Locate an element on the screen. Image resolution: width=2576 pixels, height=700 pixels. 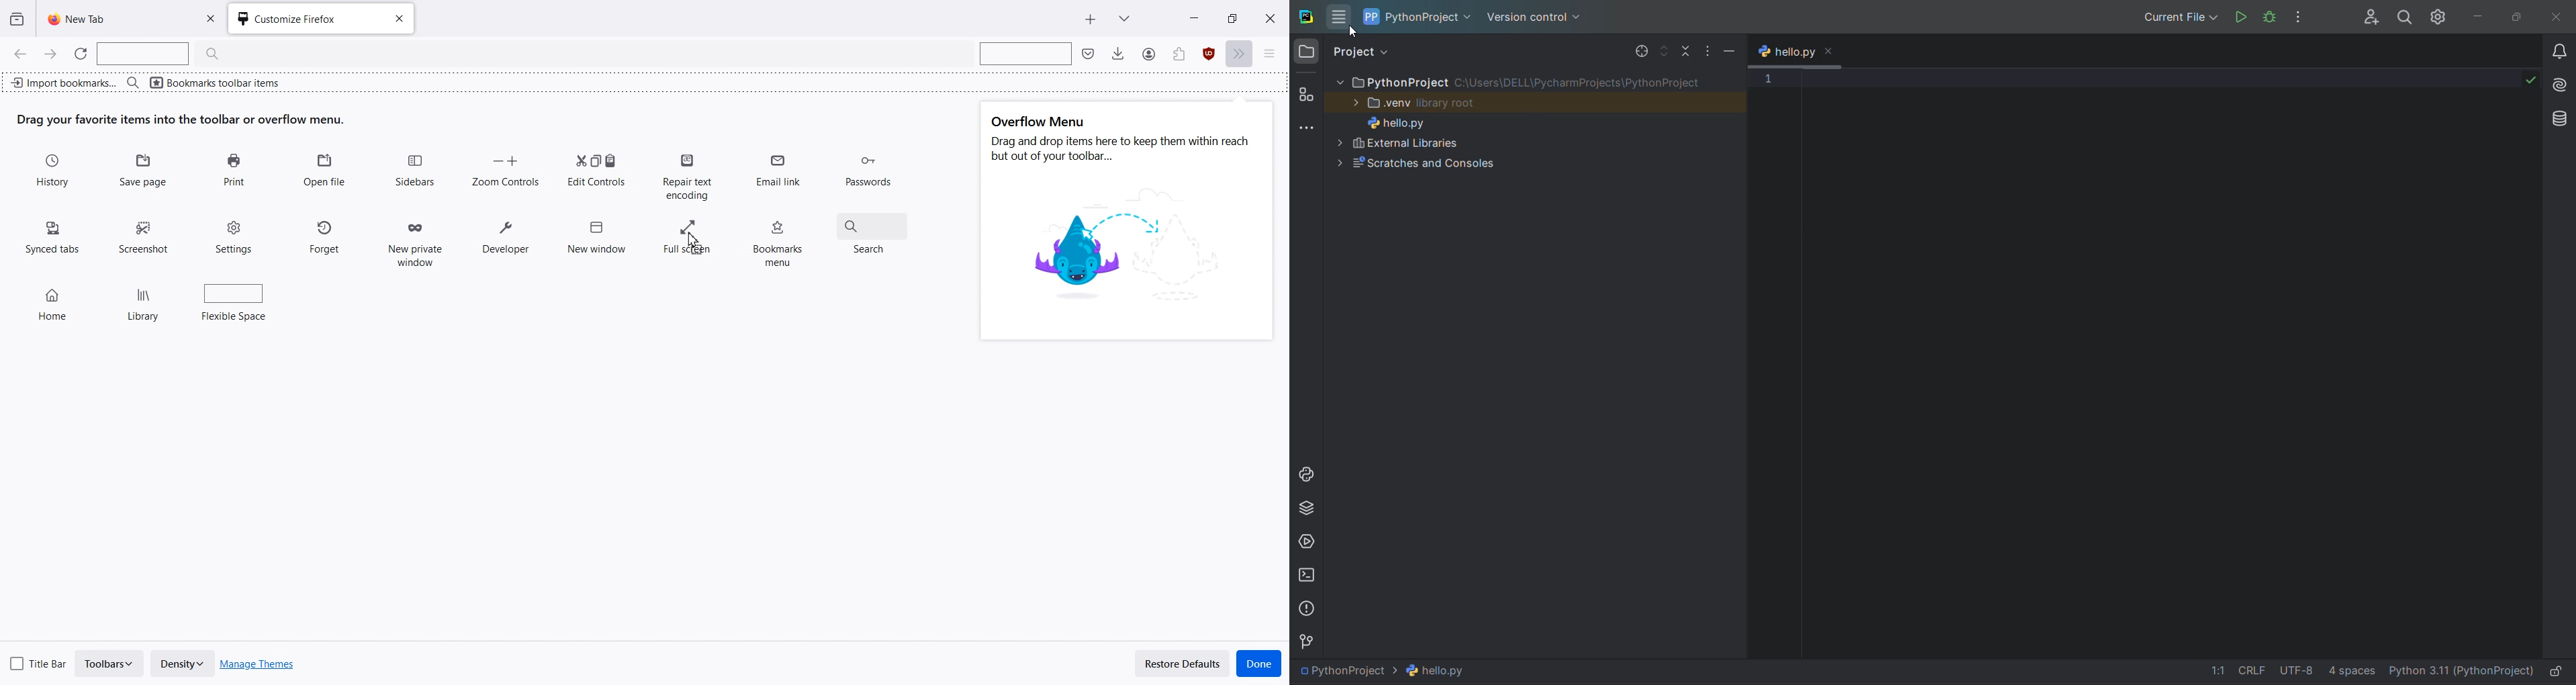
Text is located at coordinates (1122, 140).